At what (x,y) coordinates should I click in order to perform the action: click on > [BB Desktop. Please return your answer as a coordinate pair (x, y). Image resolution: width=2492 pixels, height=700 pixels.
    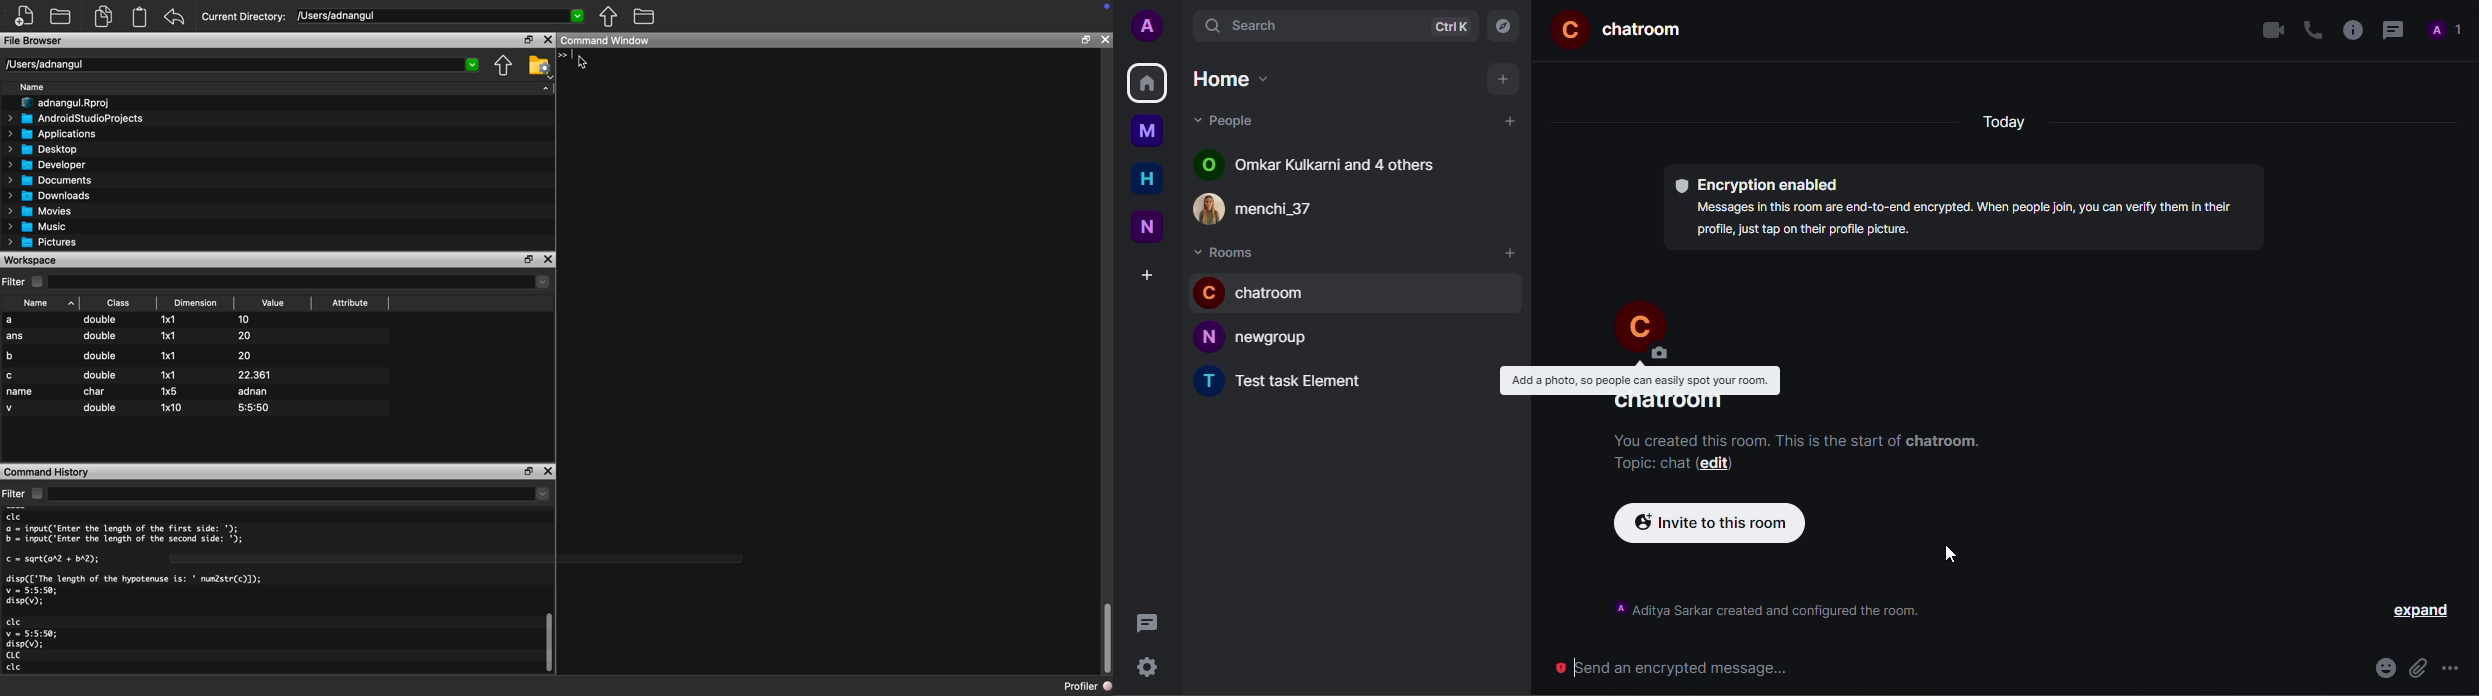
    Looking at the image, I should click on (44, 149).